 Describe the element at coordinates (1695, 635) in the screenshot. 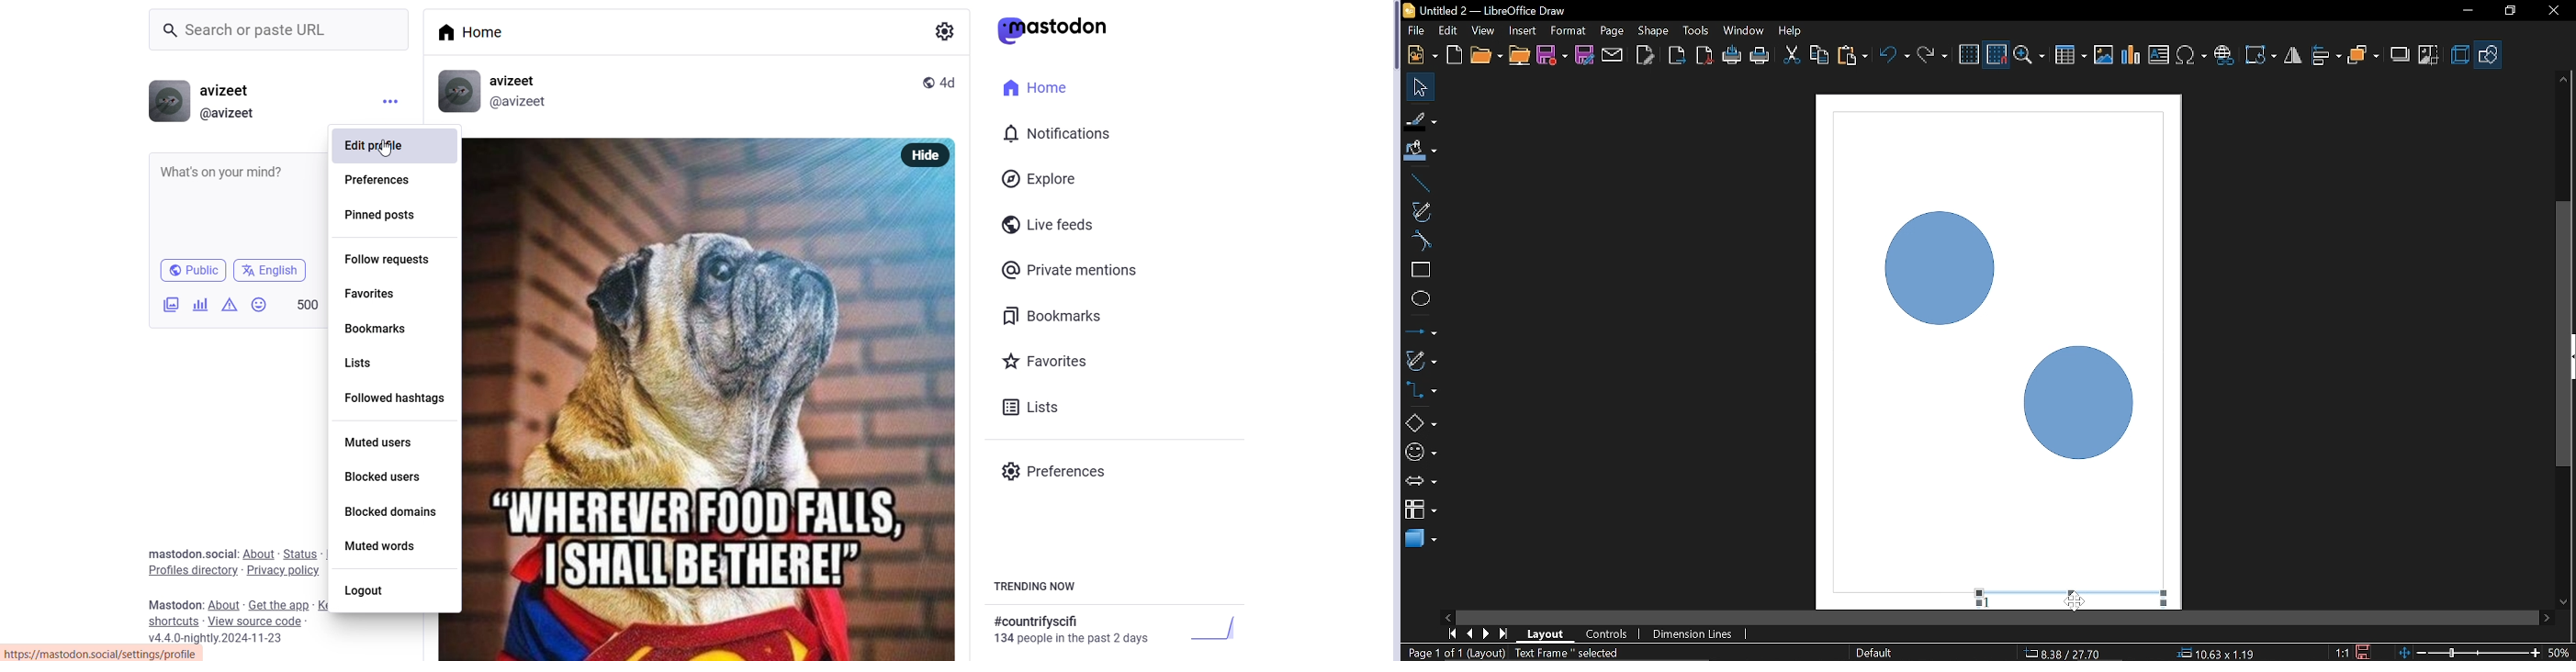

I see `DImension line` at that location.